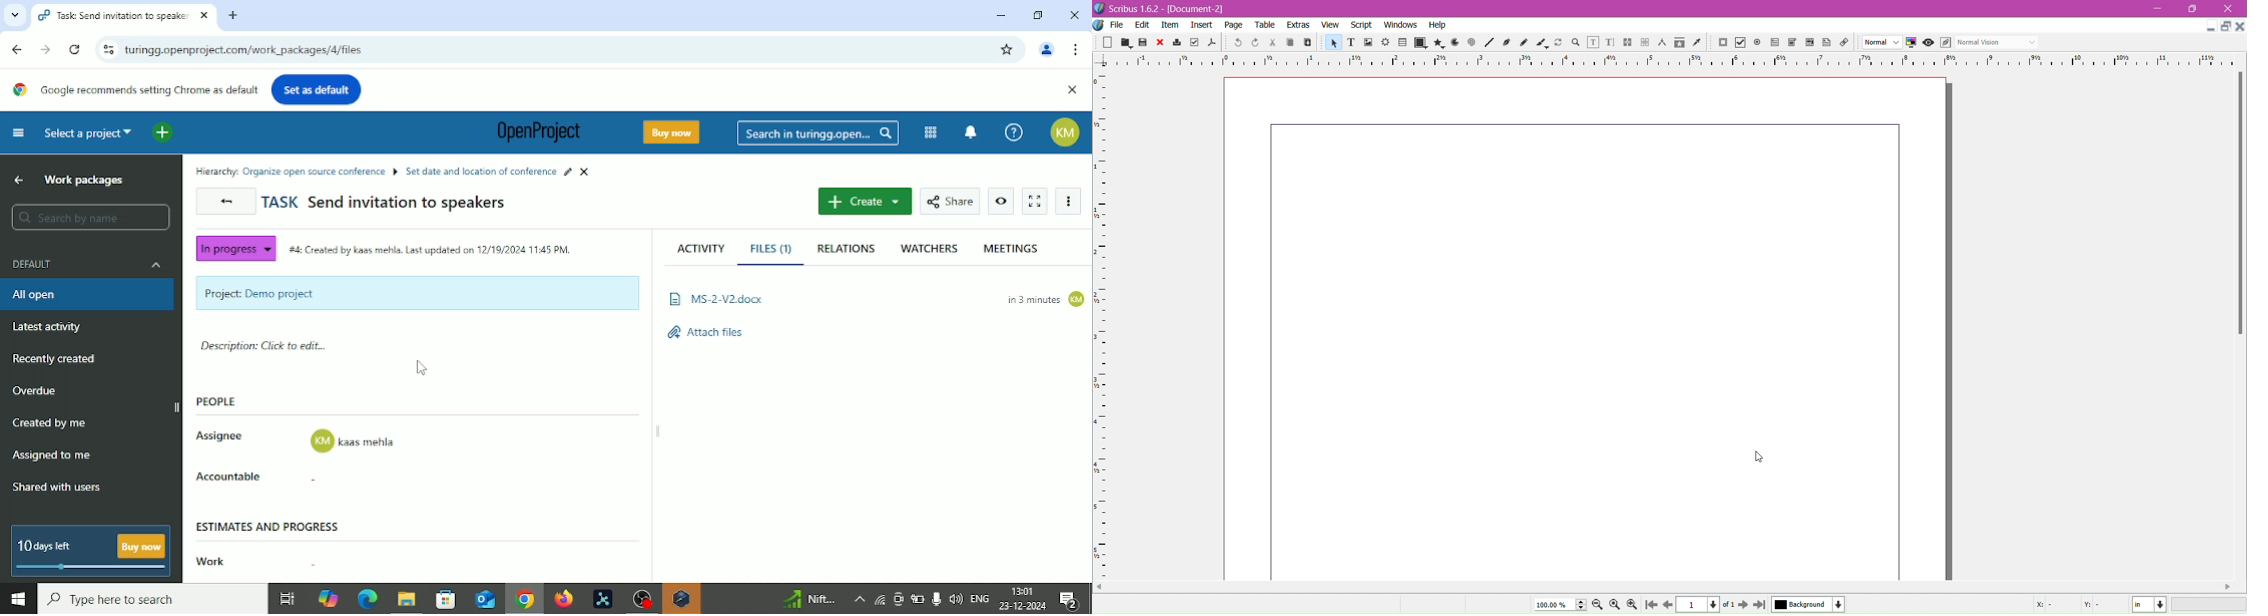 Image resolution: width=2268 pixels, height=616 pixels. Describe the element at coordinates (1259, 42) in the screenshot. I see `icon` at that location.